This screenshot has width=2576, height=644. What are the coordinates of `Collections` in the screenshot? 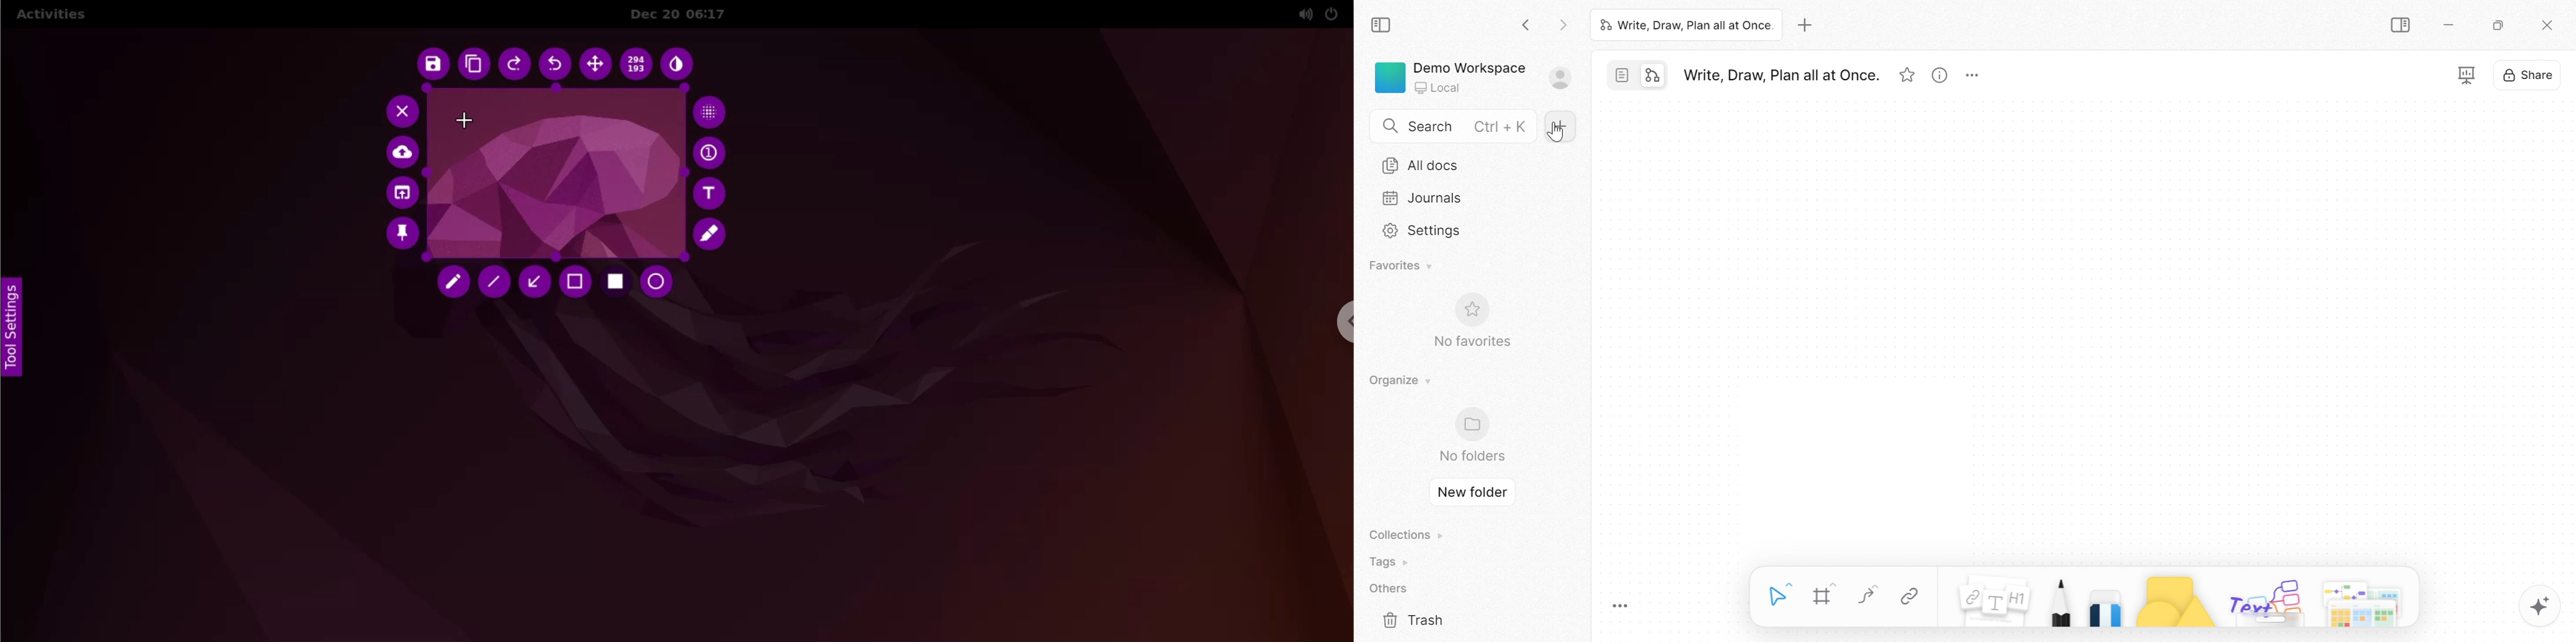 It's located at (1407, 535).